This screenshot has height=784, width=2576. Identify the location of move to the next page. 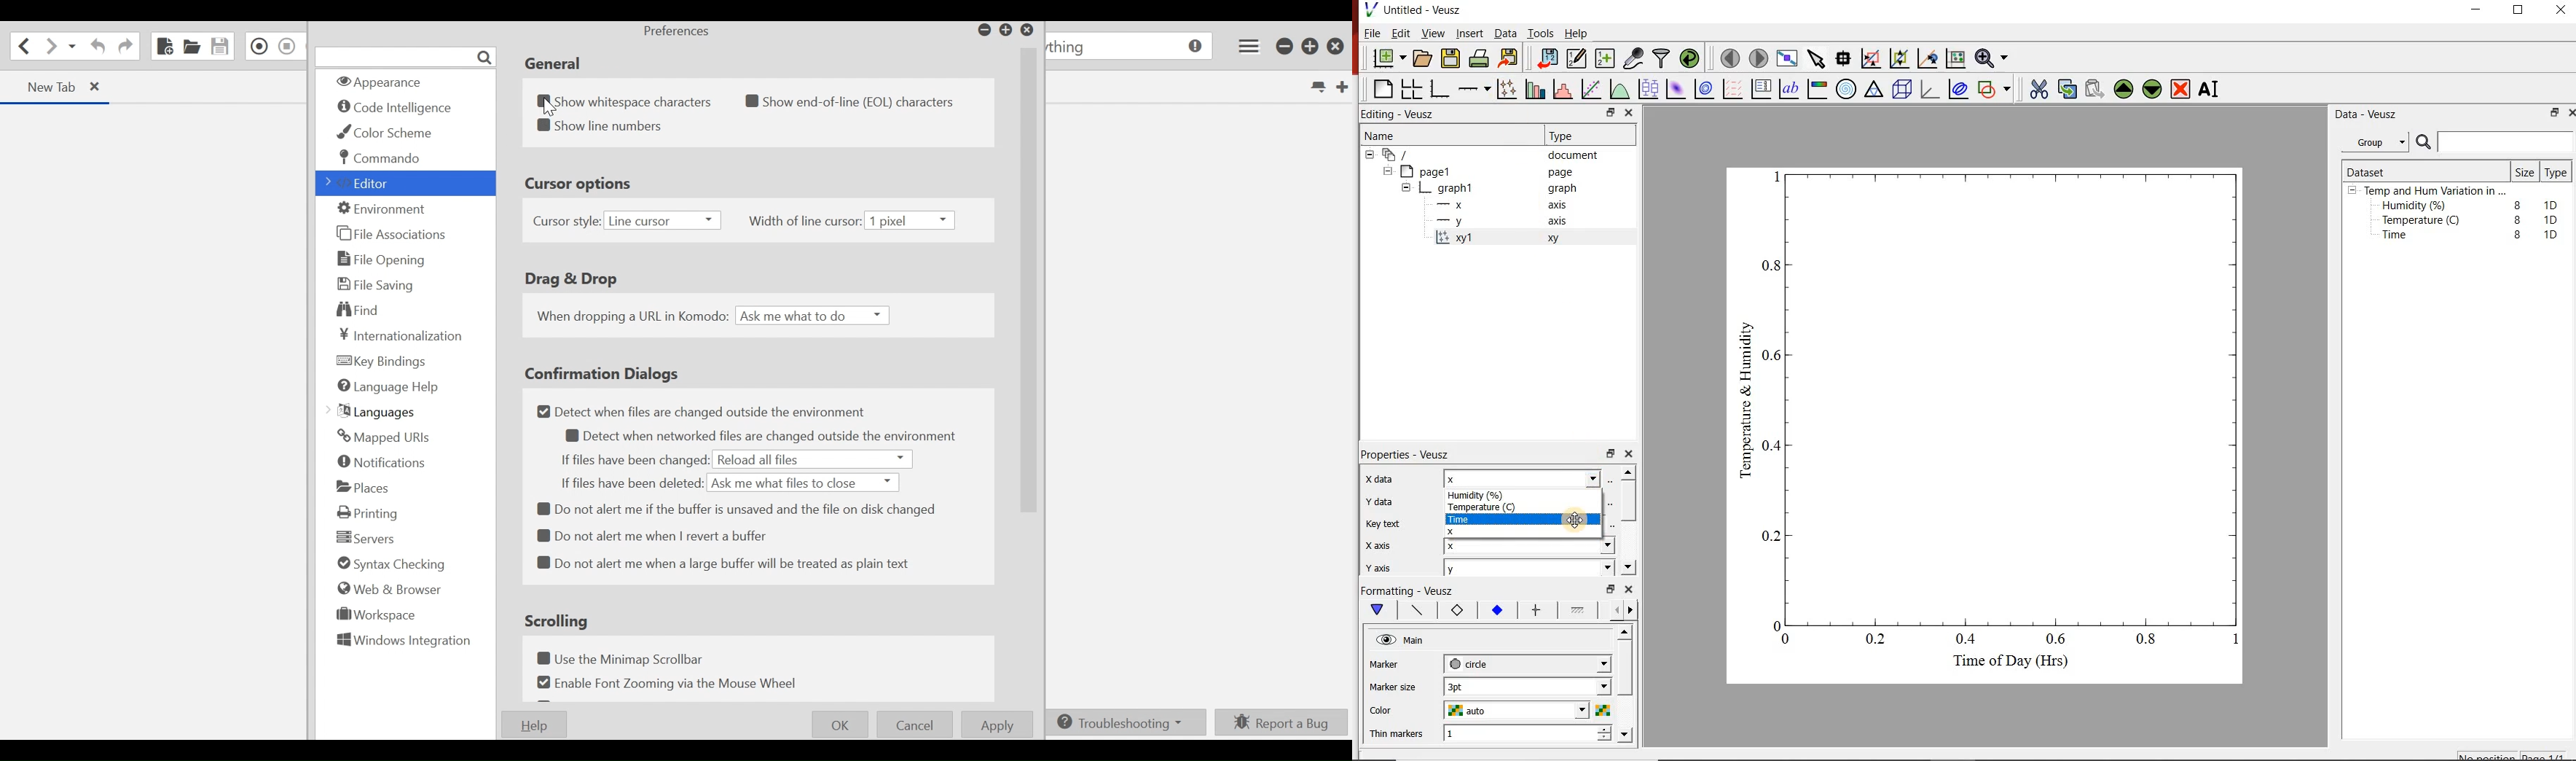
(1758, 58).